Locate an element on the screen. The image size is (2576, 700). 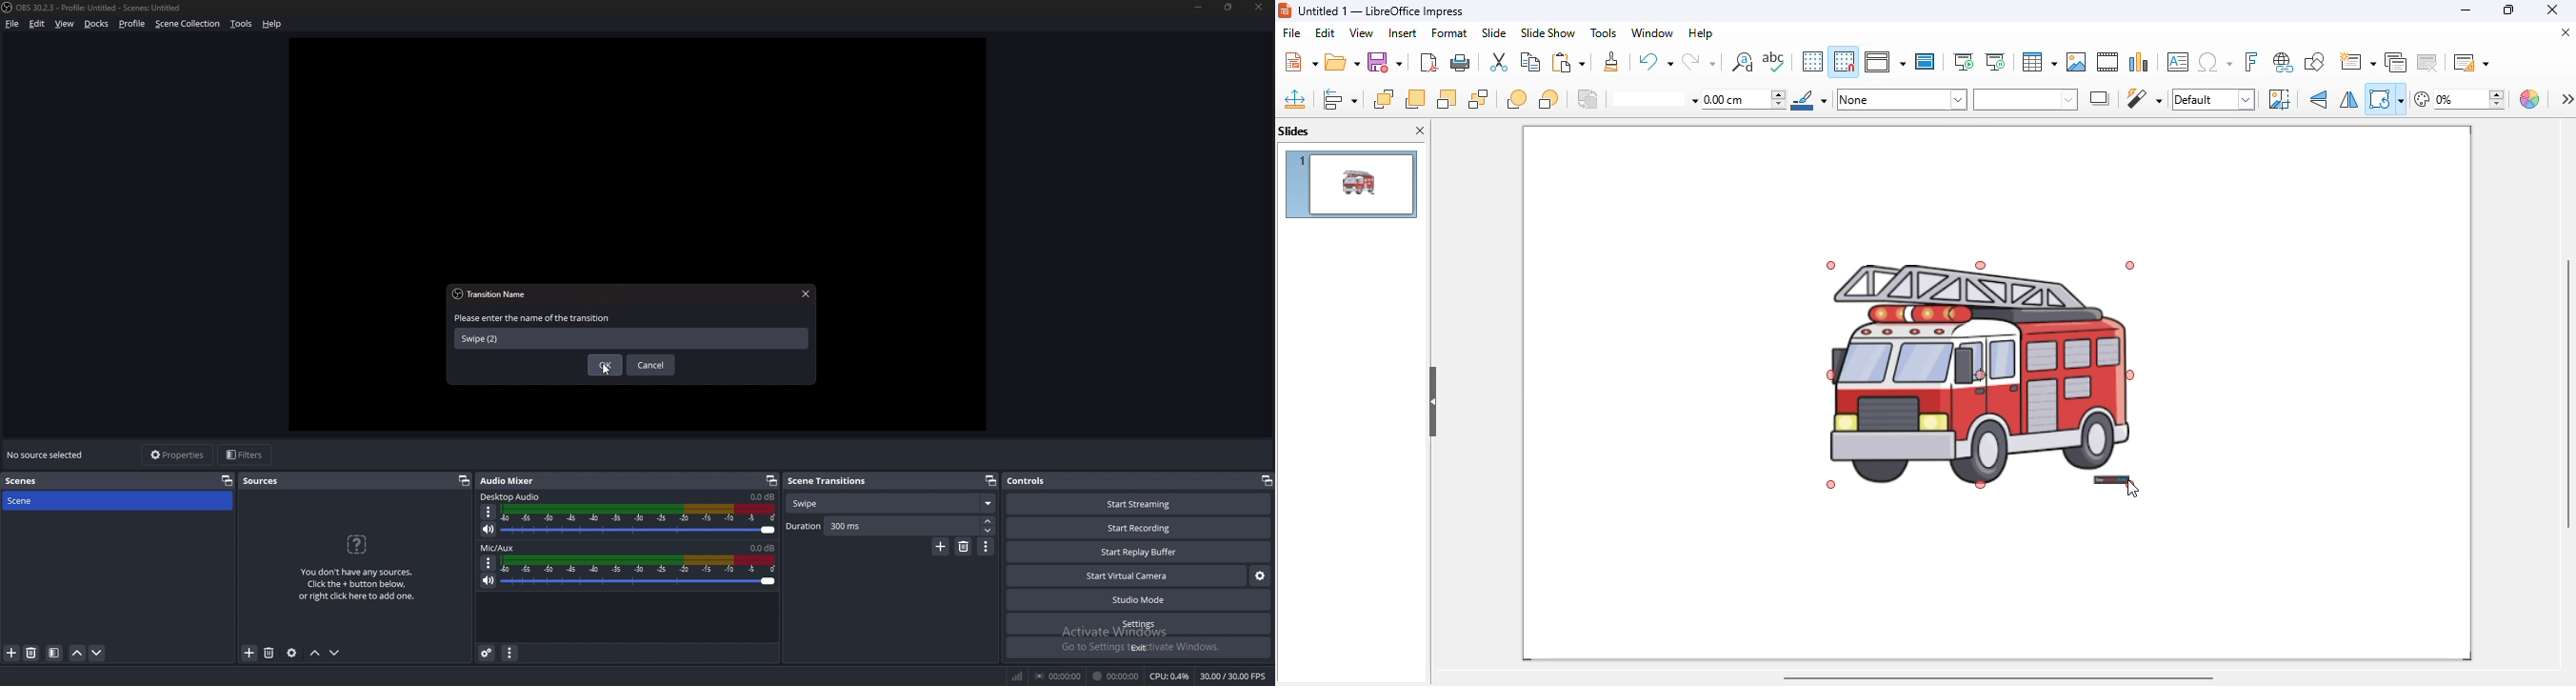
enter name of transition is located at coordinates (533, 318).